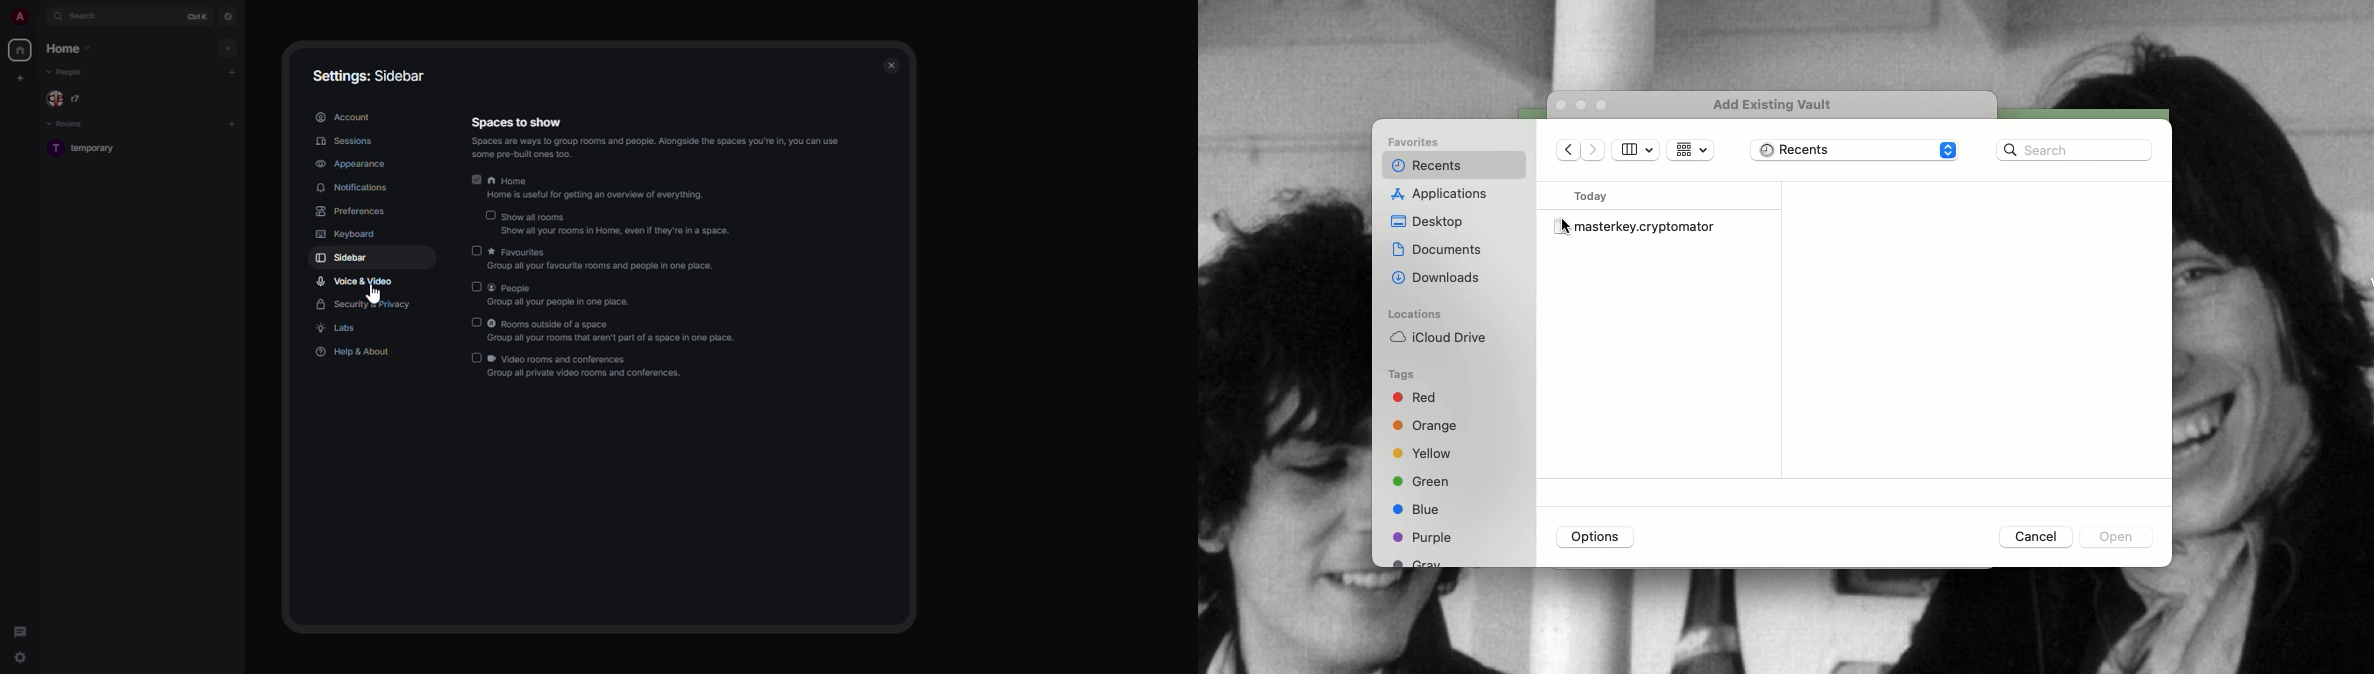 This screenshot has height=700, width=2380. Describe the element at coordinates (349, 142) in the screenshot. I see `sessions` at that location.